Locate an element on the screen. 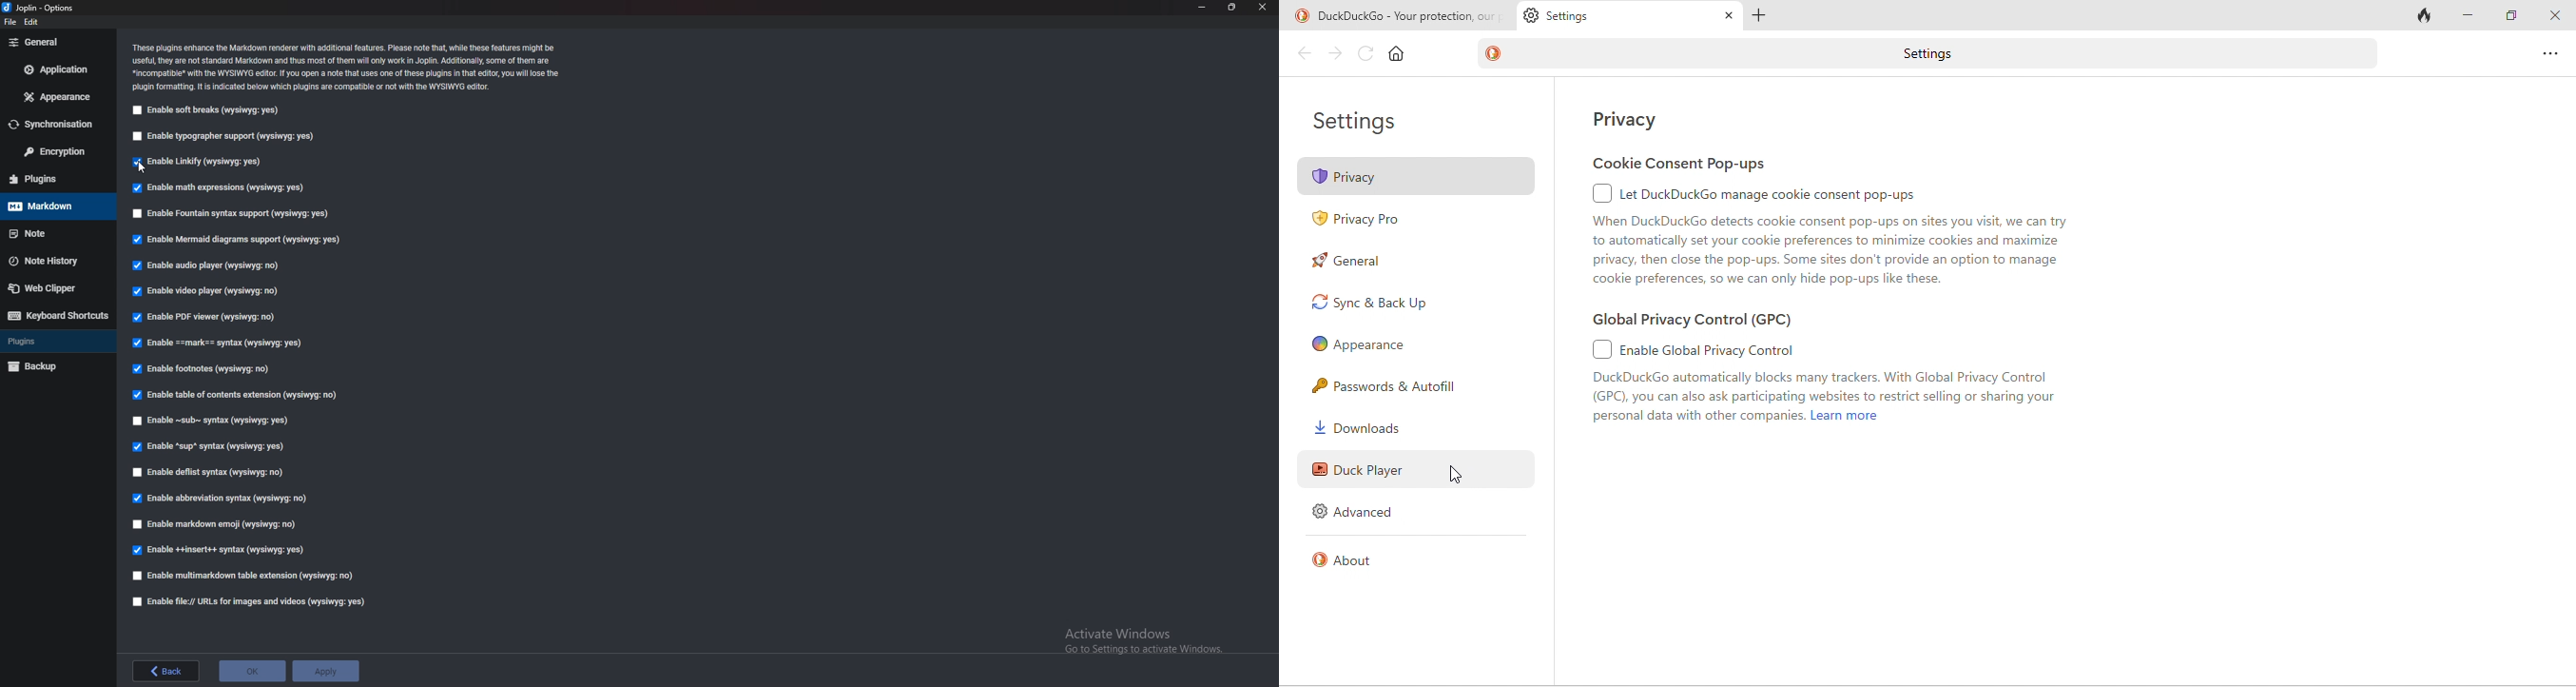 Image resolution: width=2576 pixels, height=700 pixels. Enable typographer support is located at coordinates (223, 136).